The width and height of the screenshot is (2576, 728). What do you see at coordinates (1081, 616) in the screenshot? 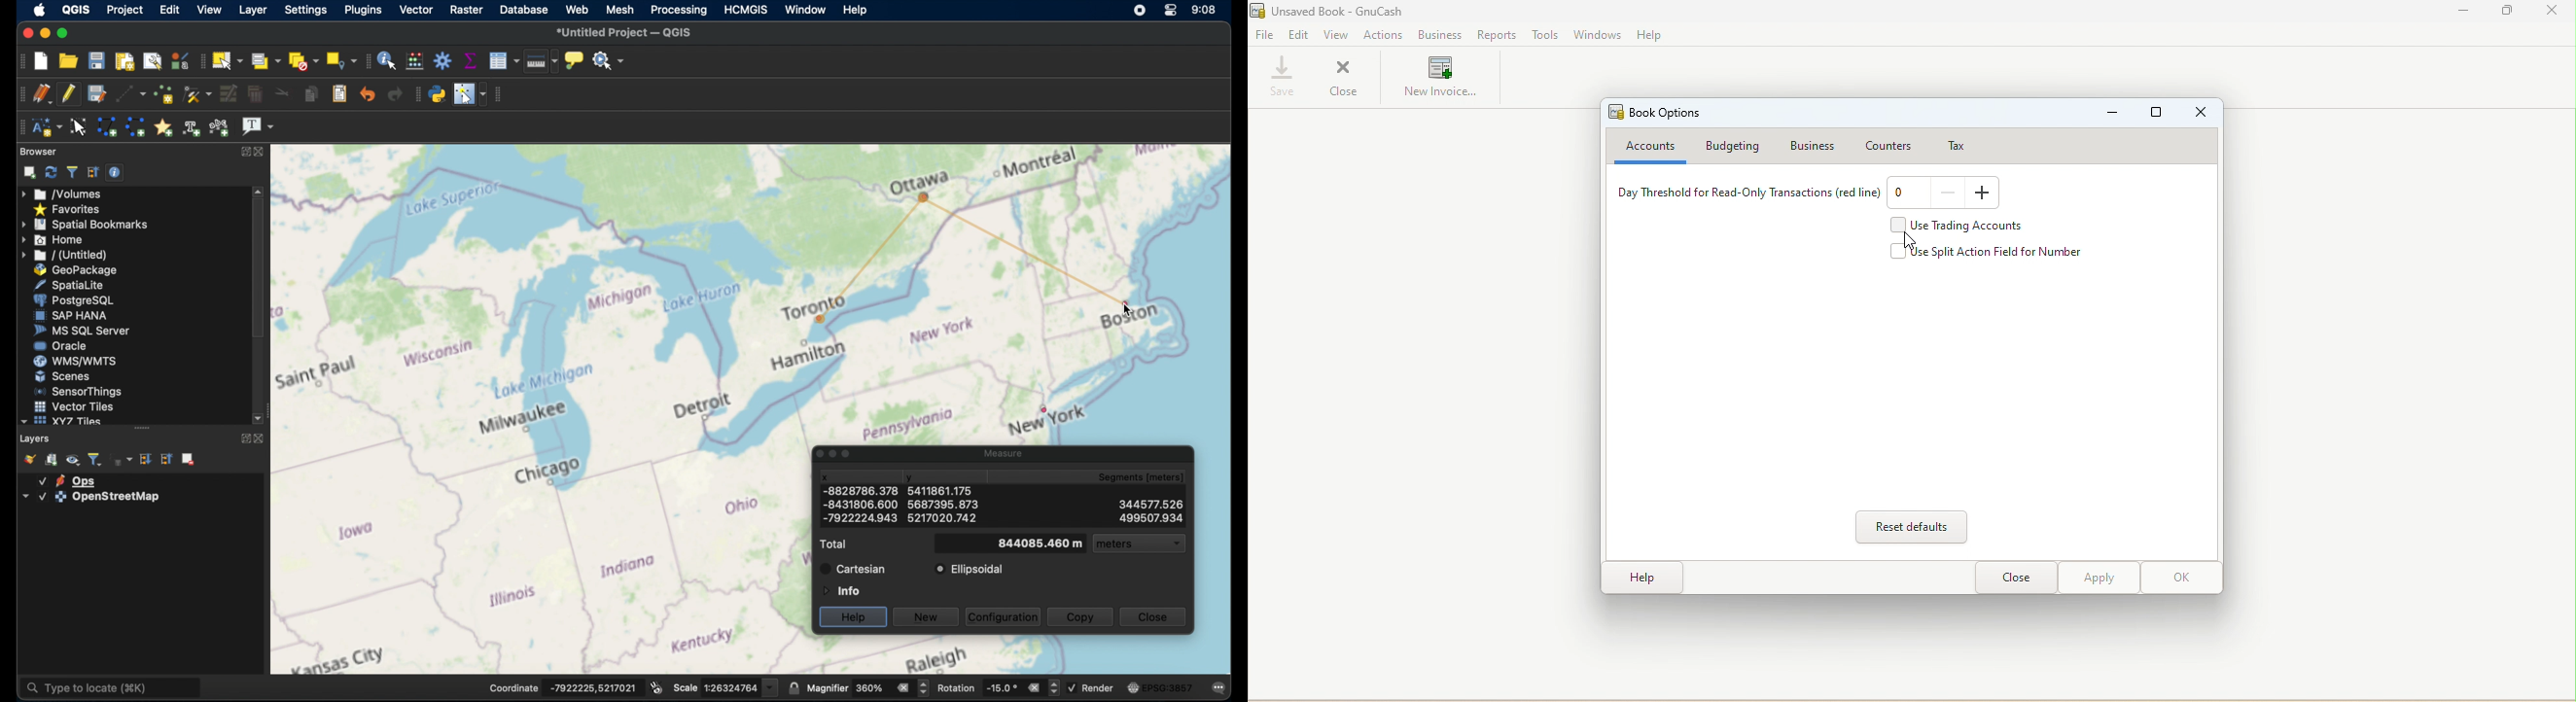
I see `copy` at bounding box center [1081, 616].